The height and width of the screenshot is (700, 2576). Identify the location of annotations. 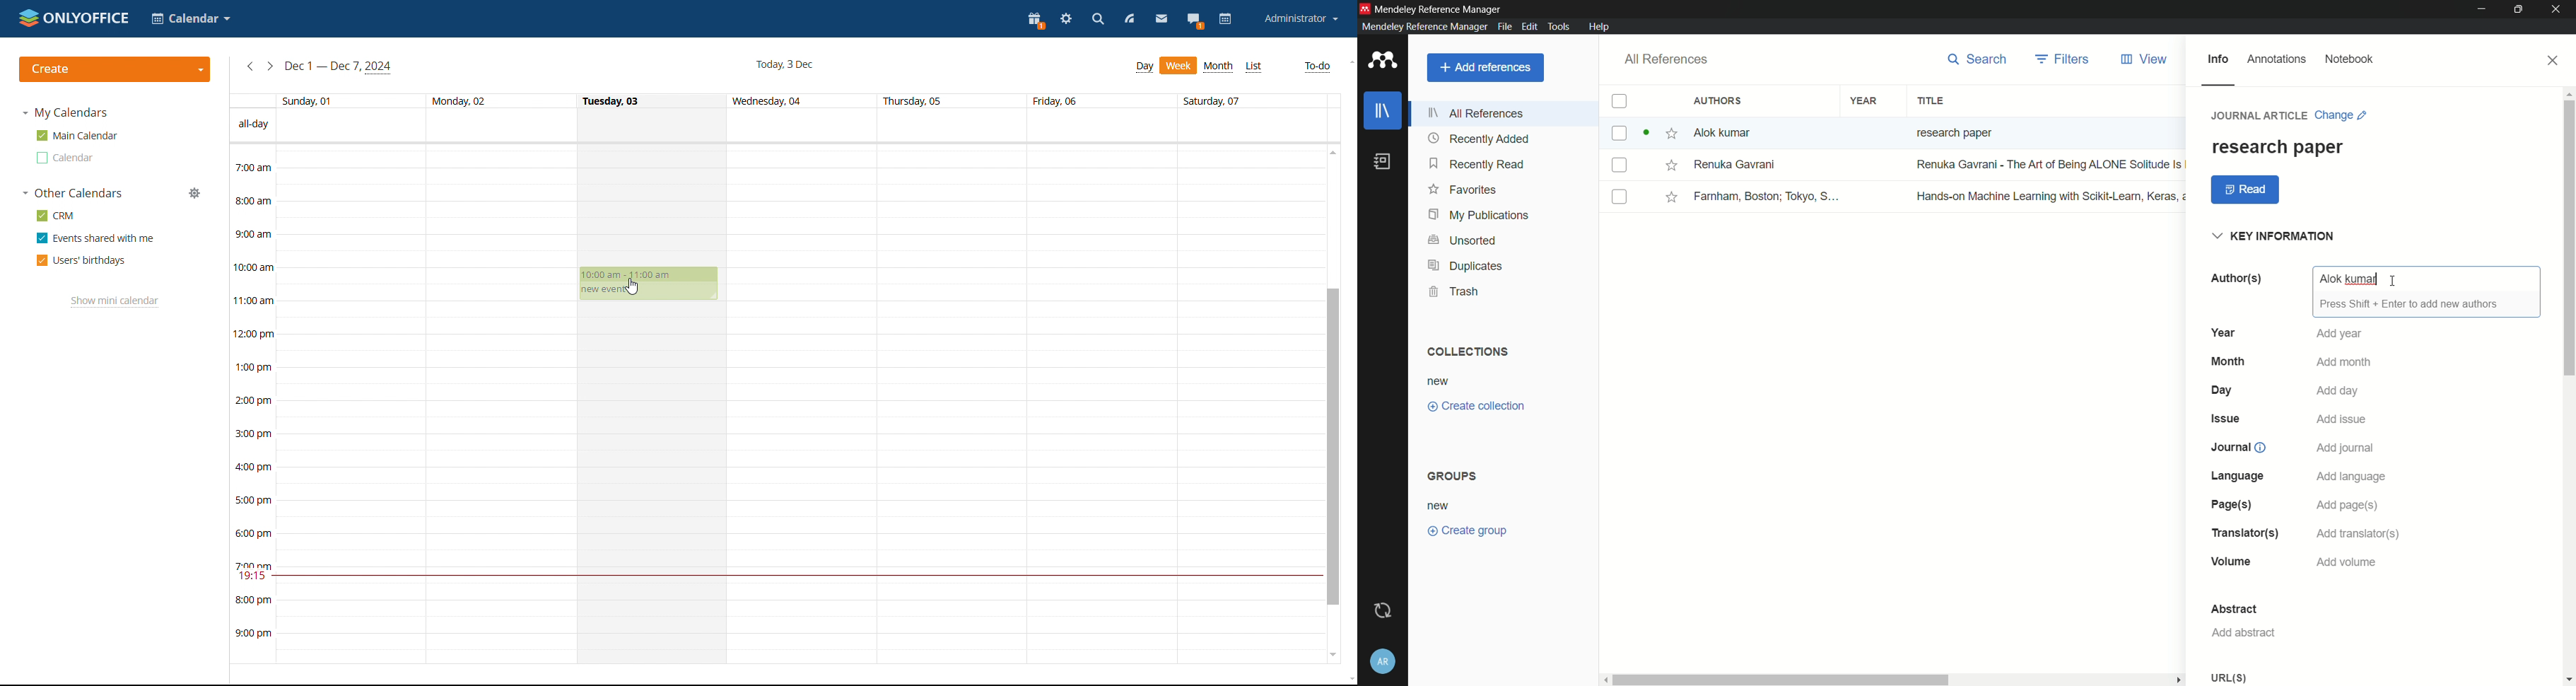
(2277, 59).